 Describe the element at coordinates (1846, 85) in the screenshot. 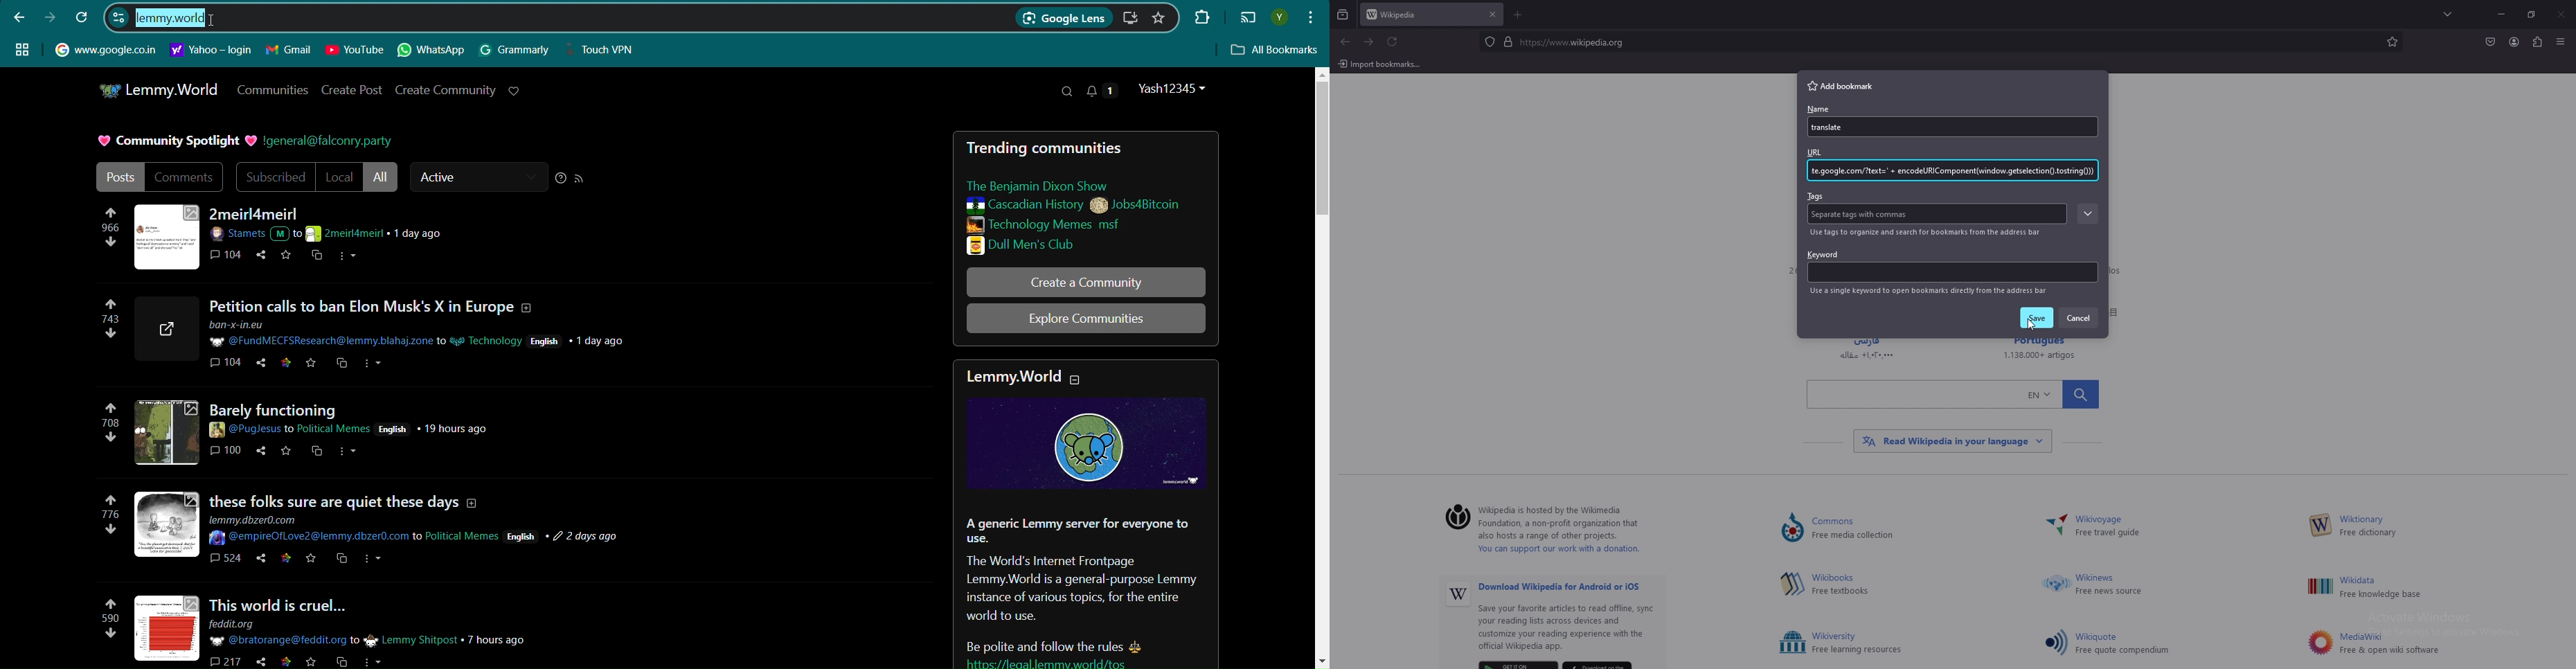

I see `add bookmark` at that location.